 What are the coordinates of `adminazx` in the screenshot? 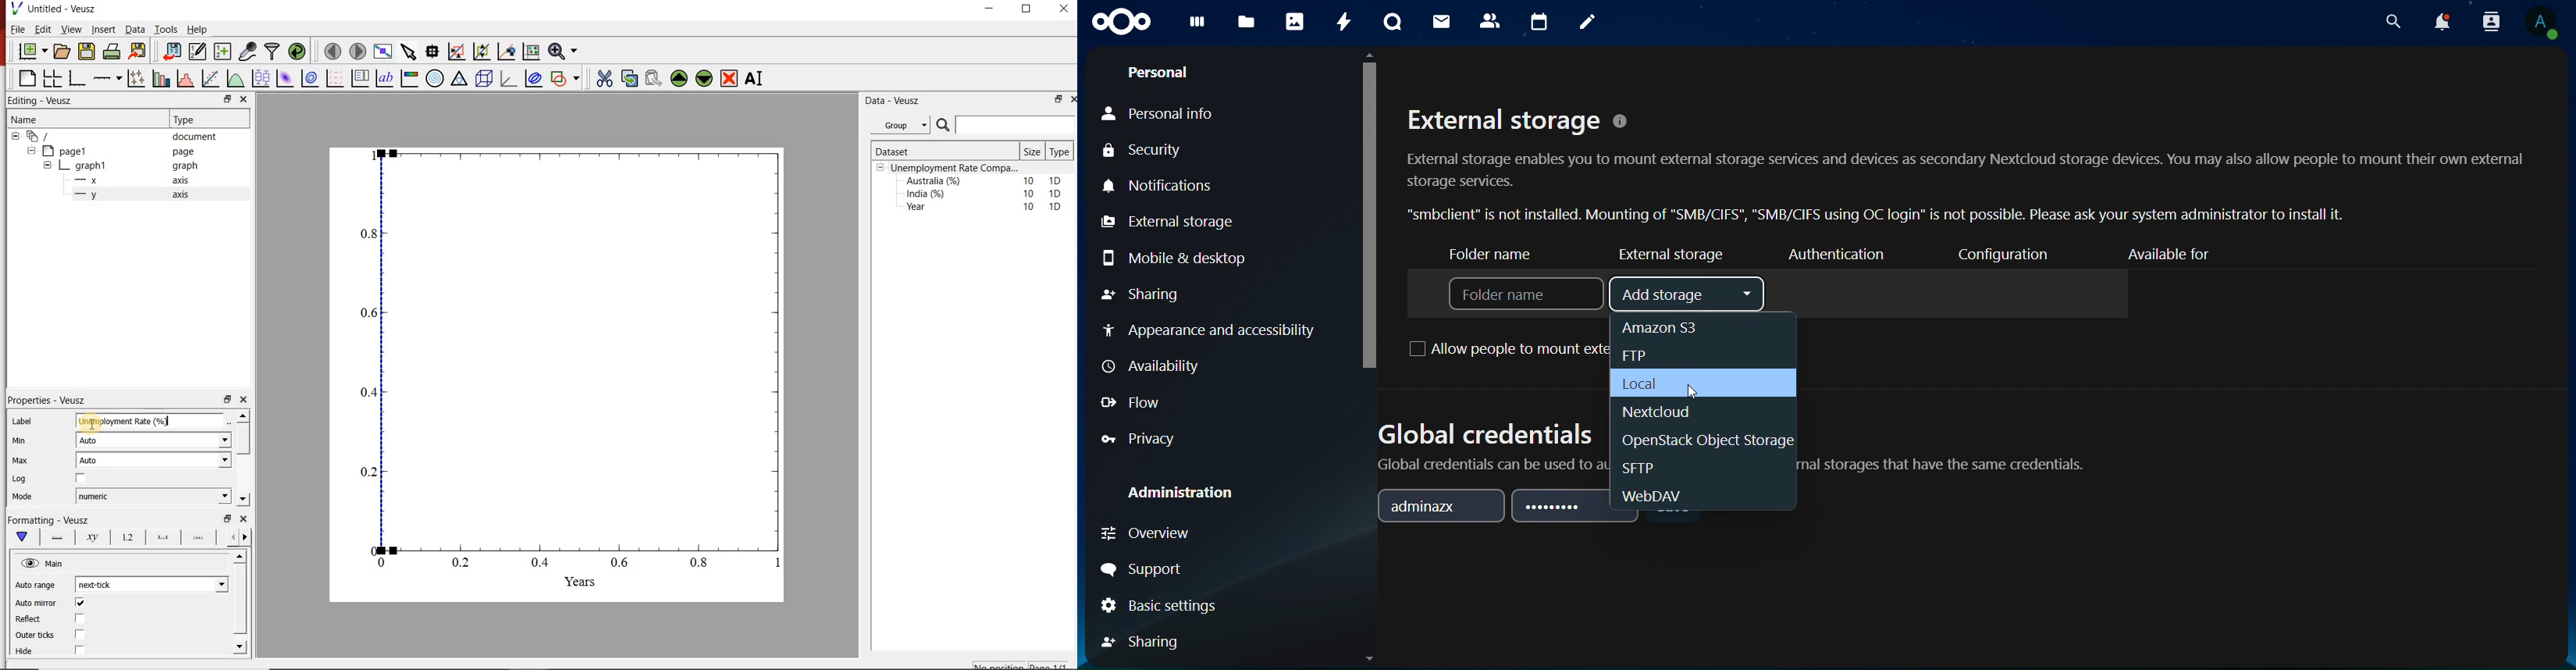 It's located at (1441, 503).